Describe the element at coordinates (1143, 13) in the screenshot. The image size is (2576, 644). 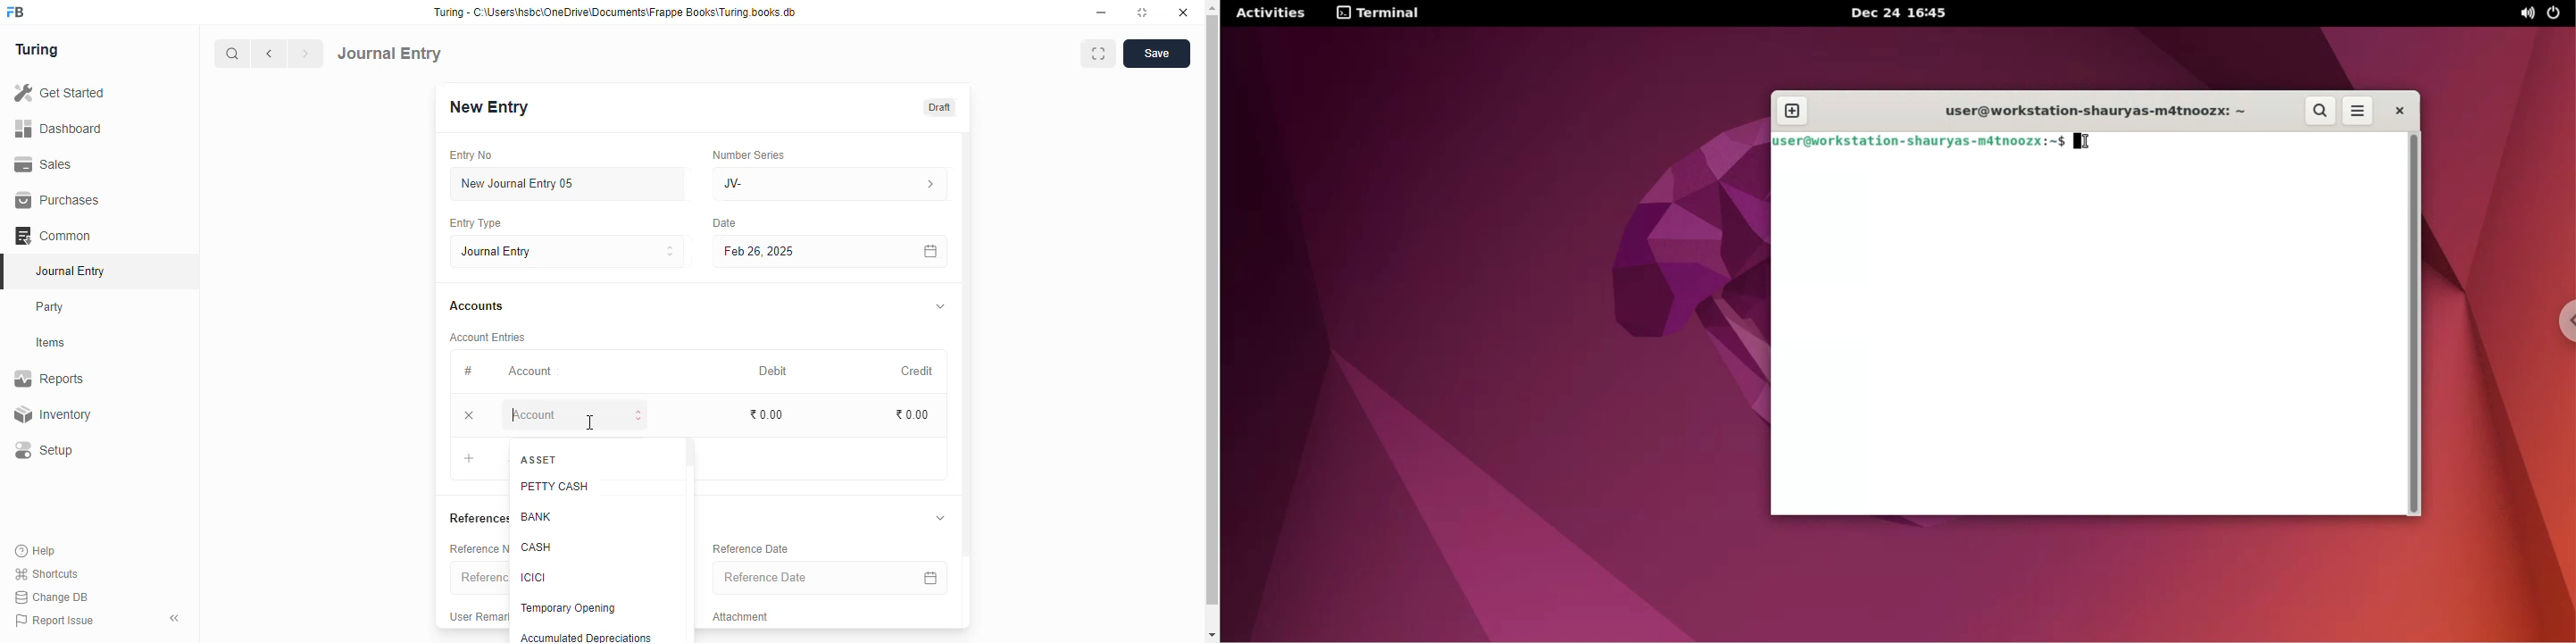
I see `toggle maximize` at that location.